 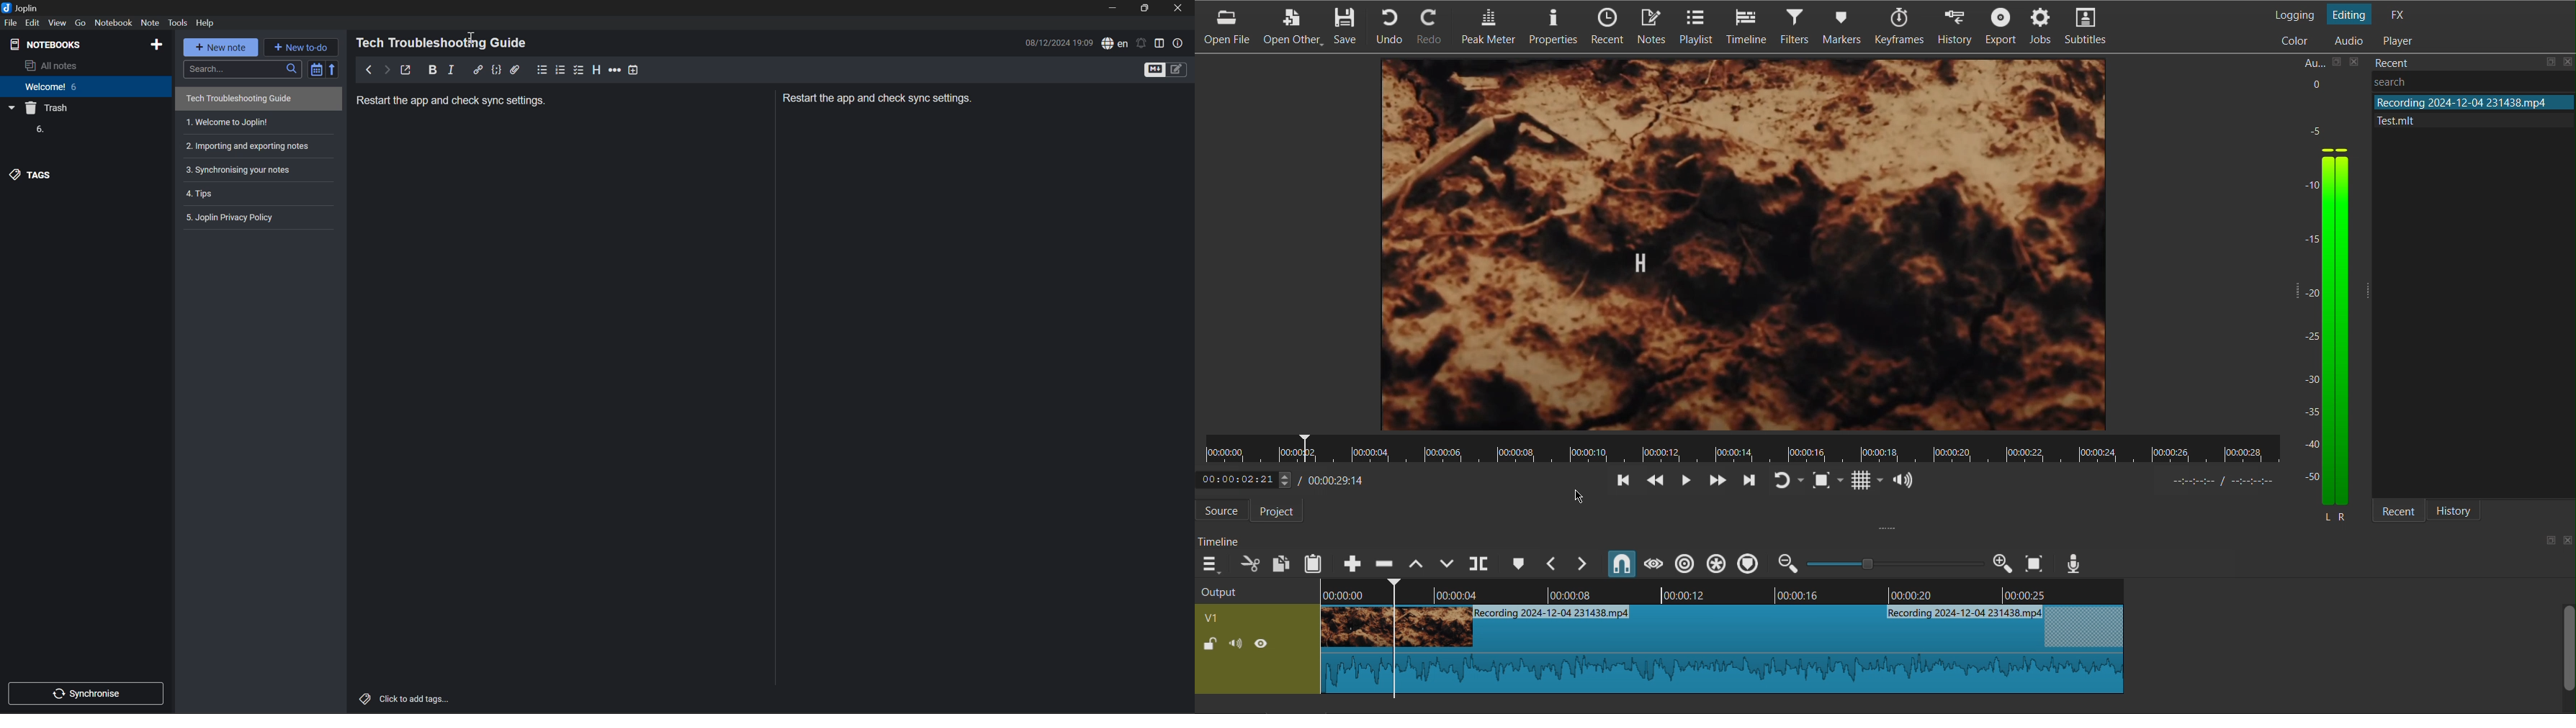 I want to click on Keyframes, so click(x=1898, y=30).